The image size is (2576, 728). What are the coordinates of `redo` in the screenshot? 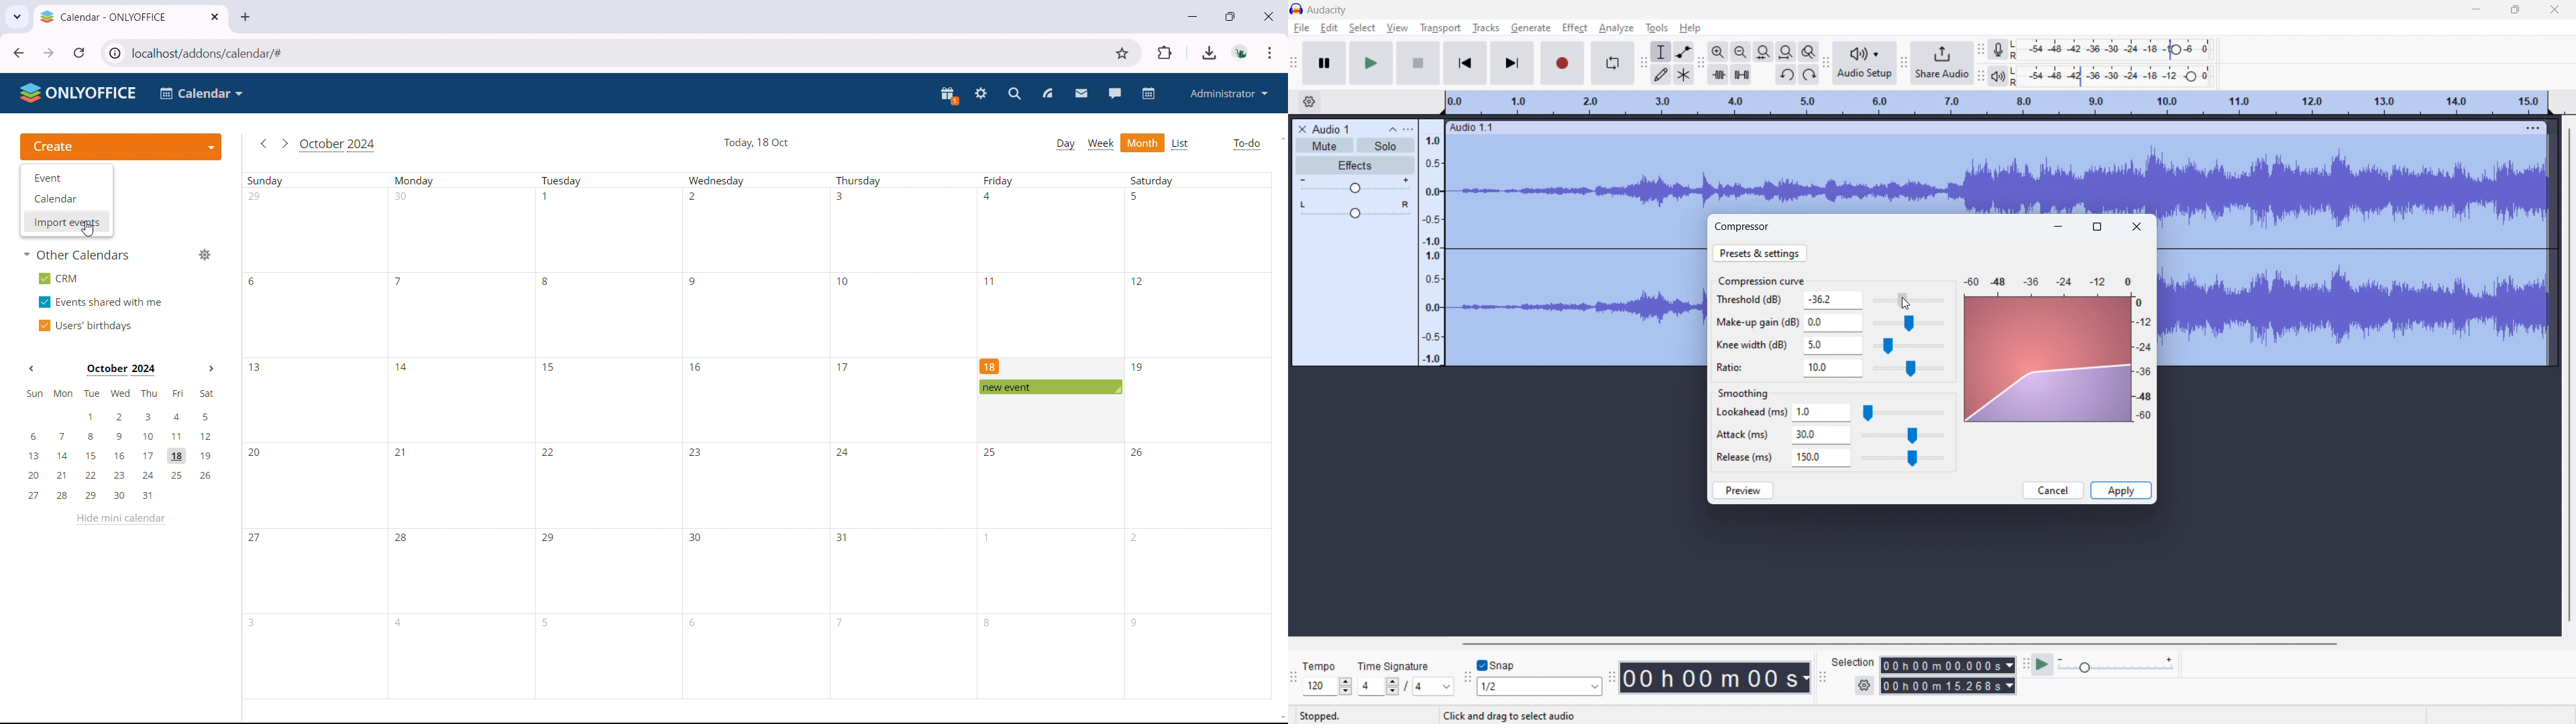 It's located at (1809, 74).